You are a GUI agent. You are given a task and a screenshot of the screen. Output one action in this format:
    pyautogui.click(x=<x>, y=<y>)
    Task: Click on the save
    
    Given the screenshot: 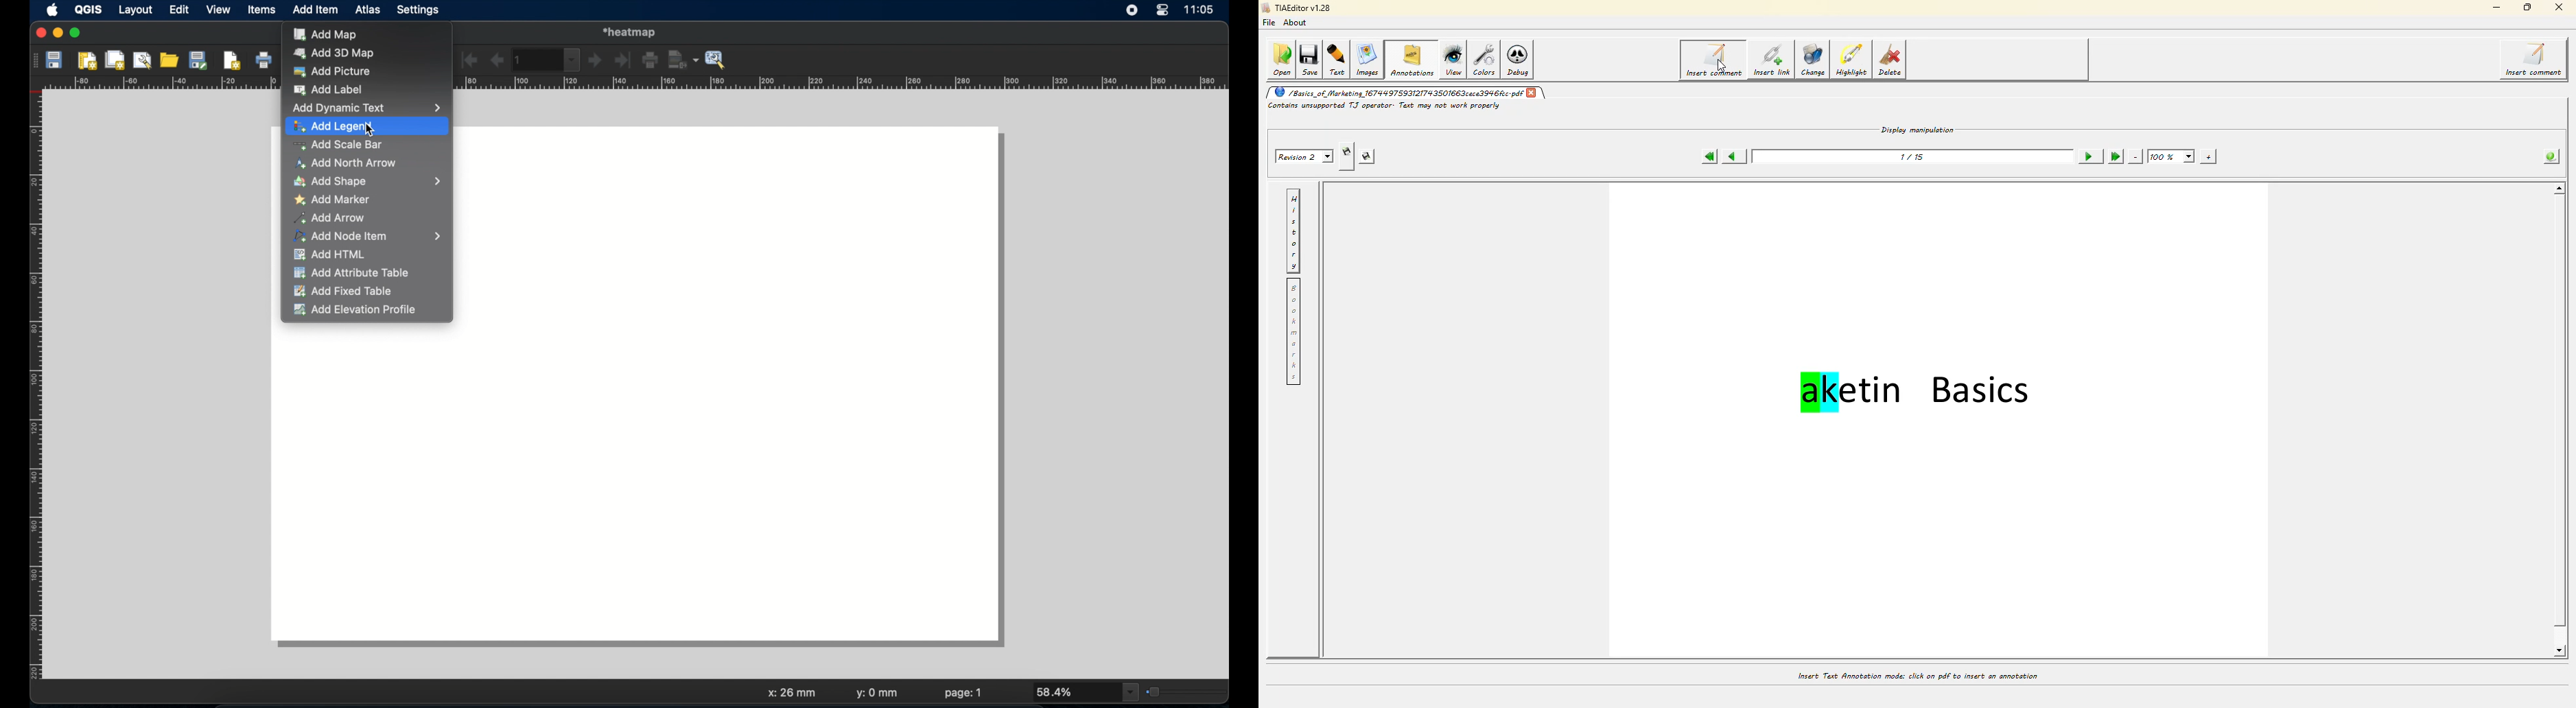 What is the action you would take?
    pyautogui.click(x=1312, y=57)
    